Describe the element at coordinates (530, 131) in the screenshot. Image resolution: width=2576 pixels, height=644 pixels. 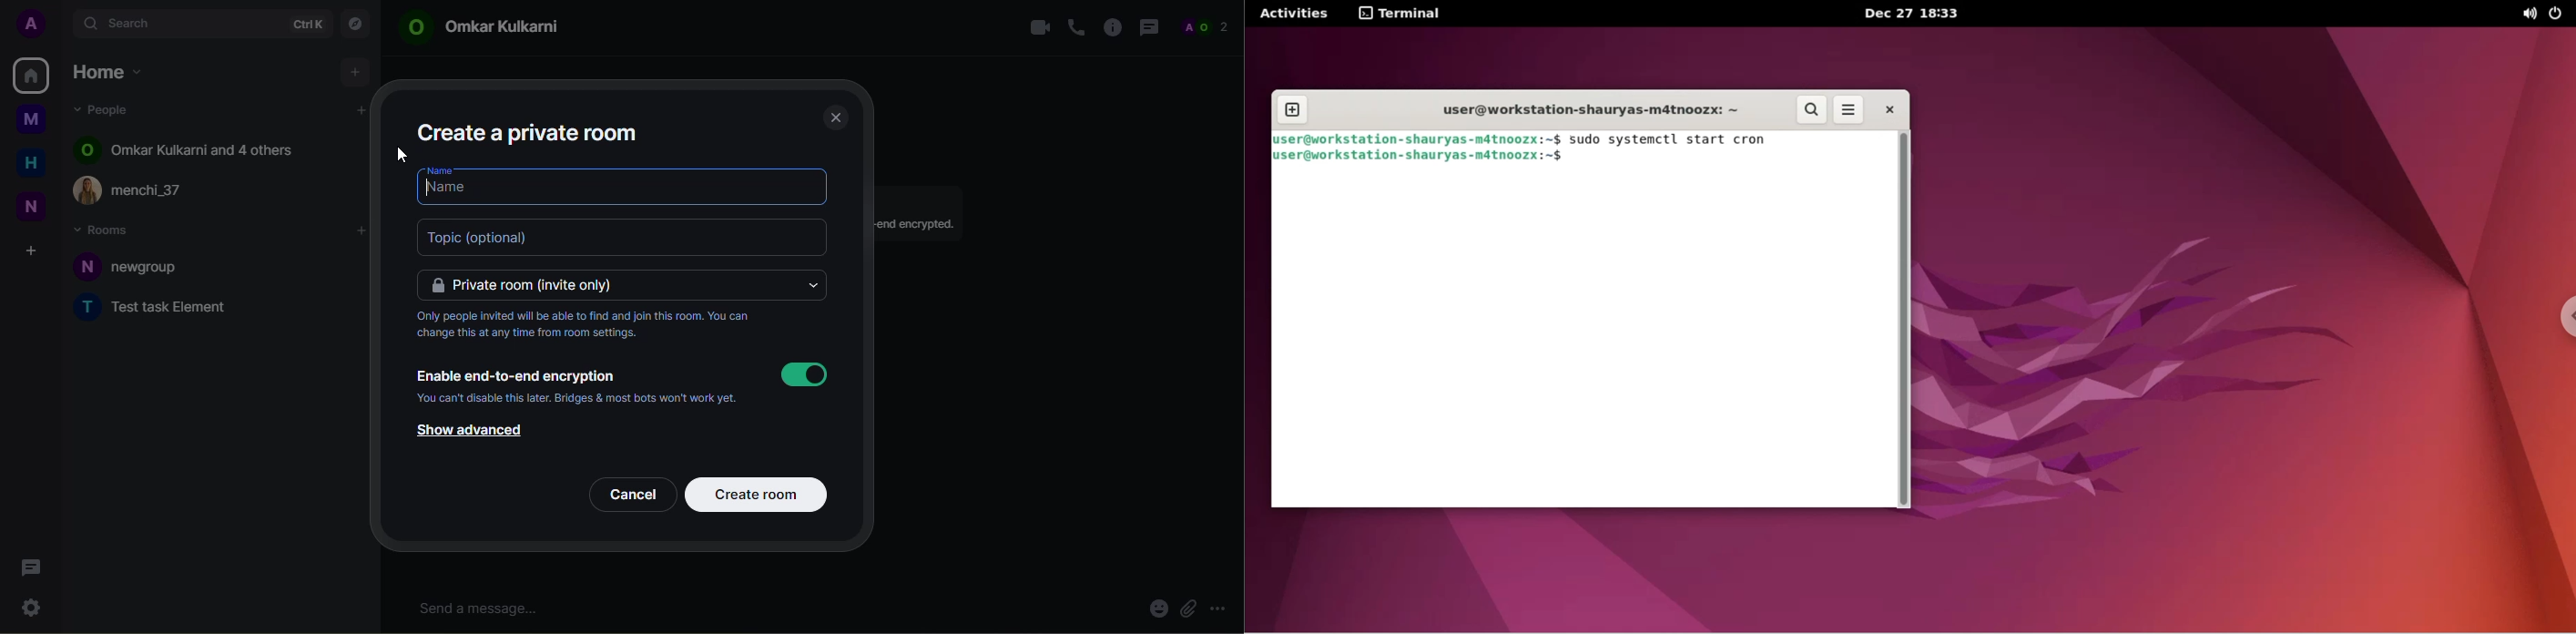
I see `create a private room` at that location.